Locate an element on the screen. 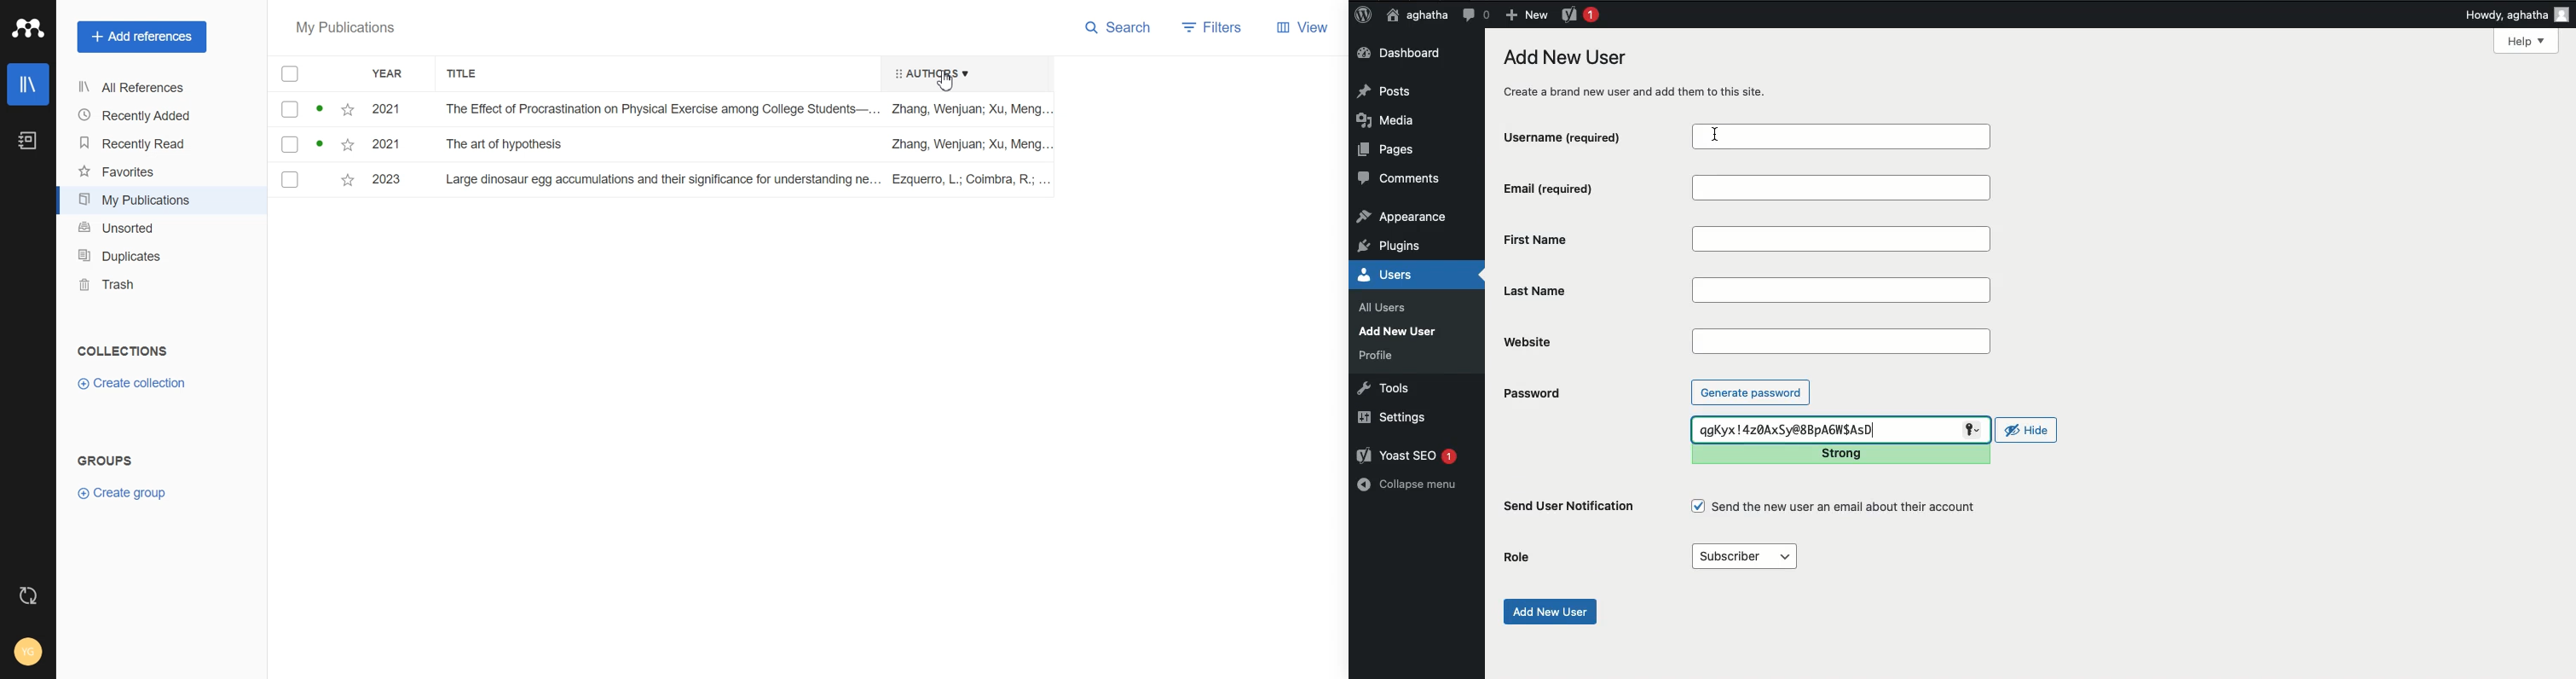  First name is located at coordinates (1845, 240).